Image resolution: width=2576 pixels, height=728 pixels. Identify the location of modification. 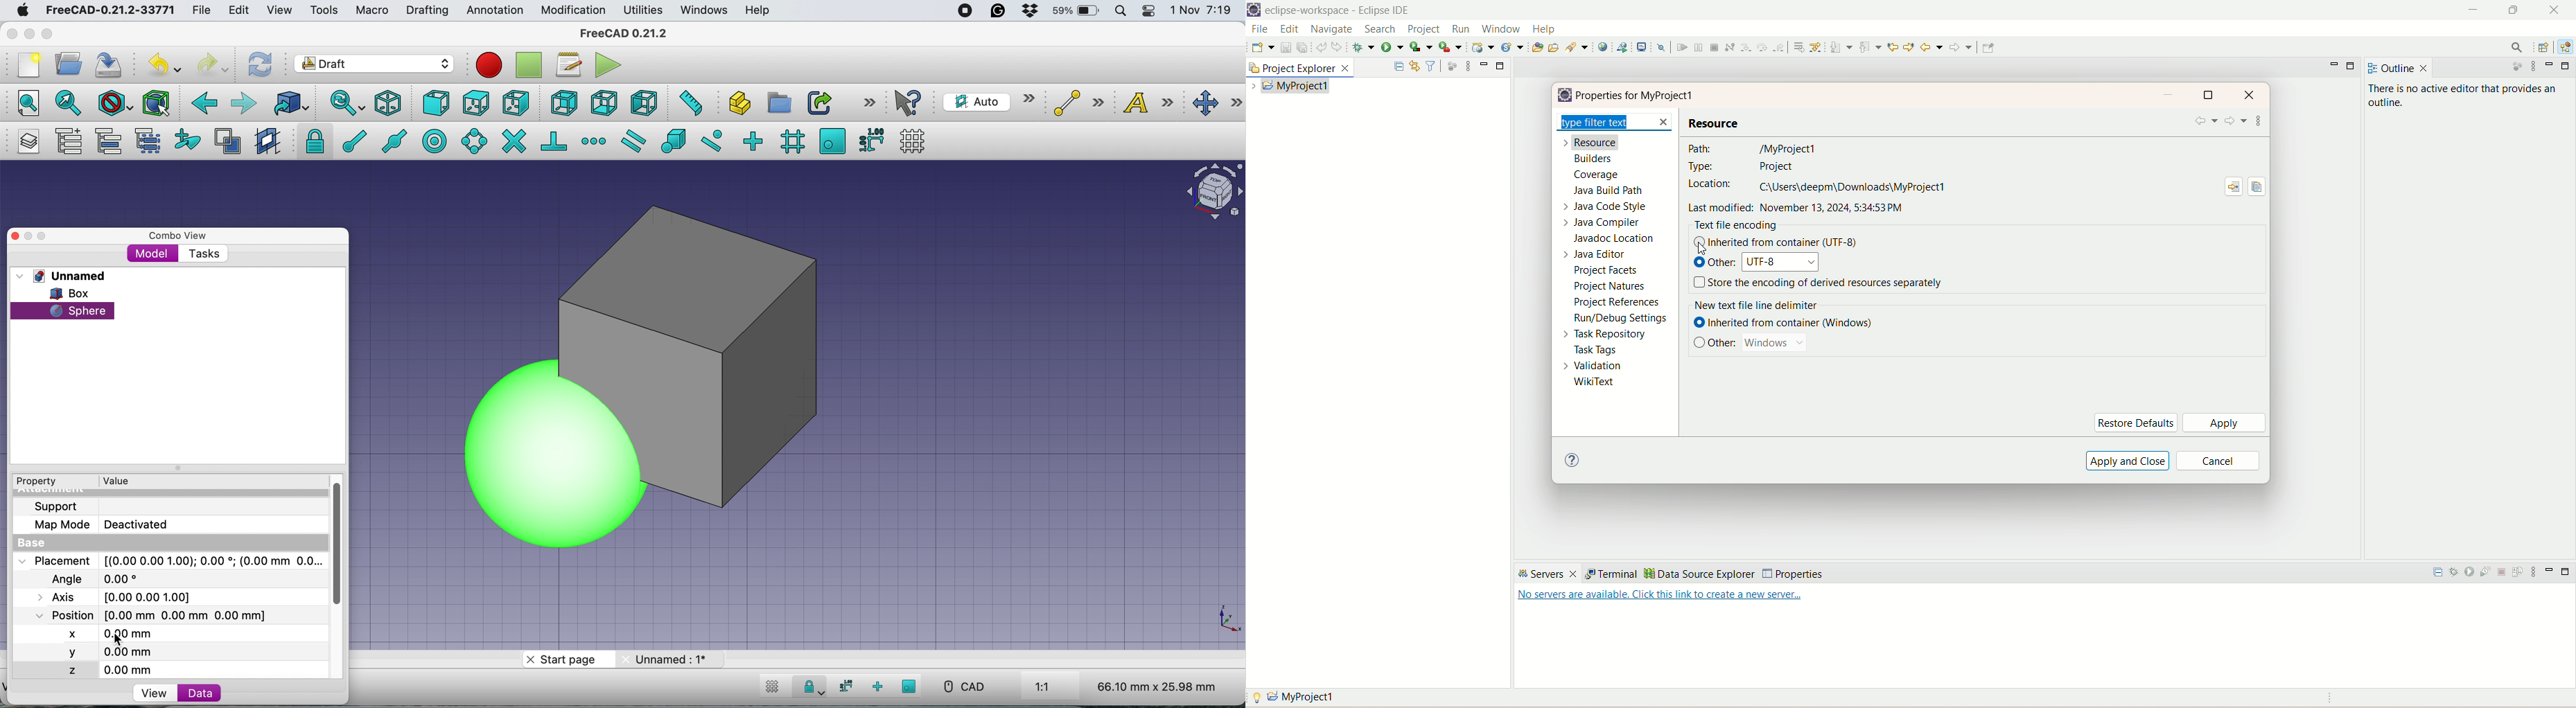
(573, 11).